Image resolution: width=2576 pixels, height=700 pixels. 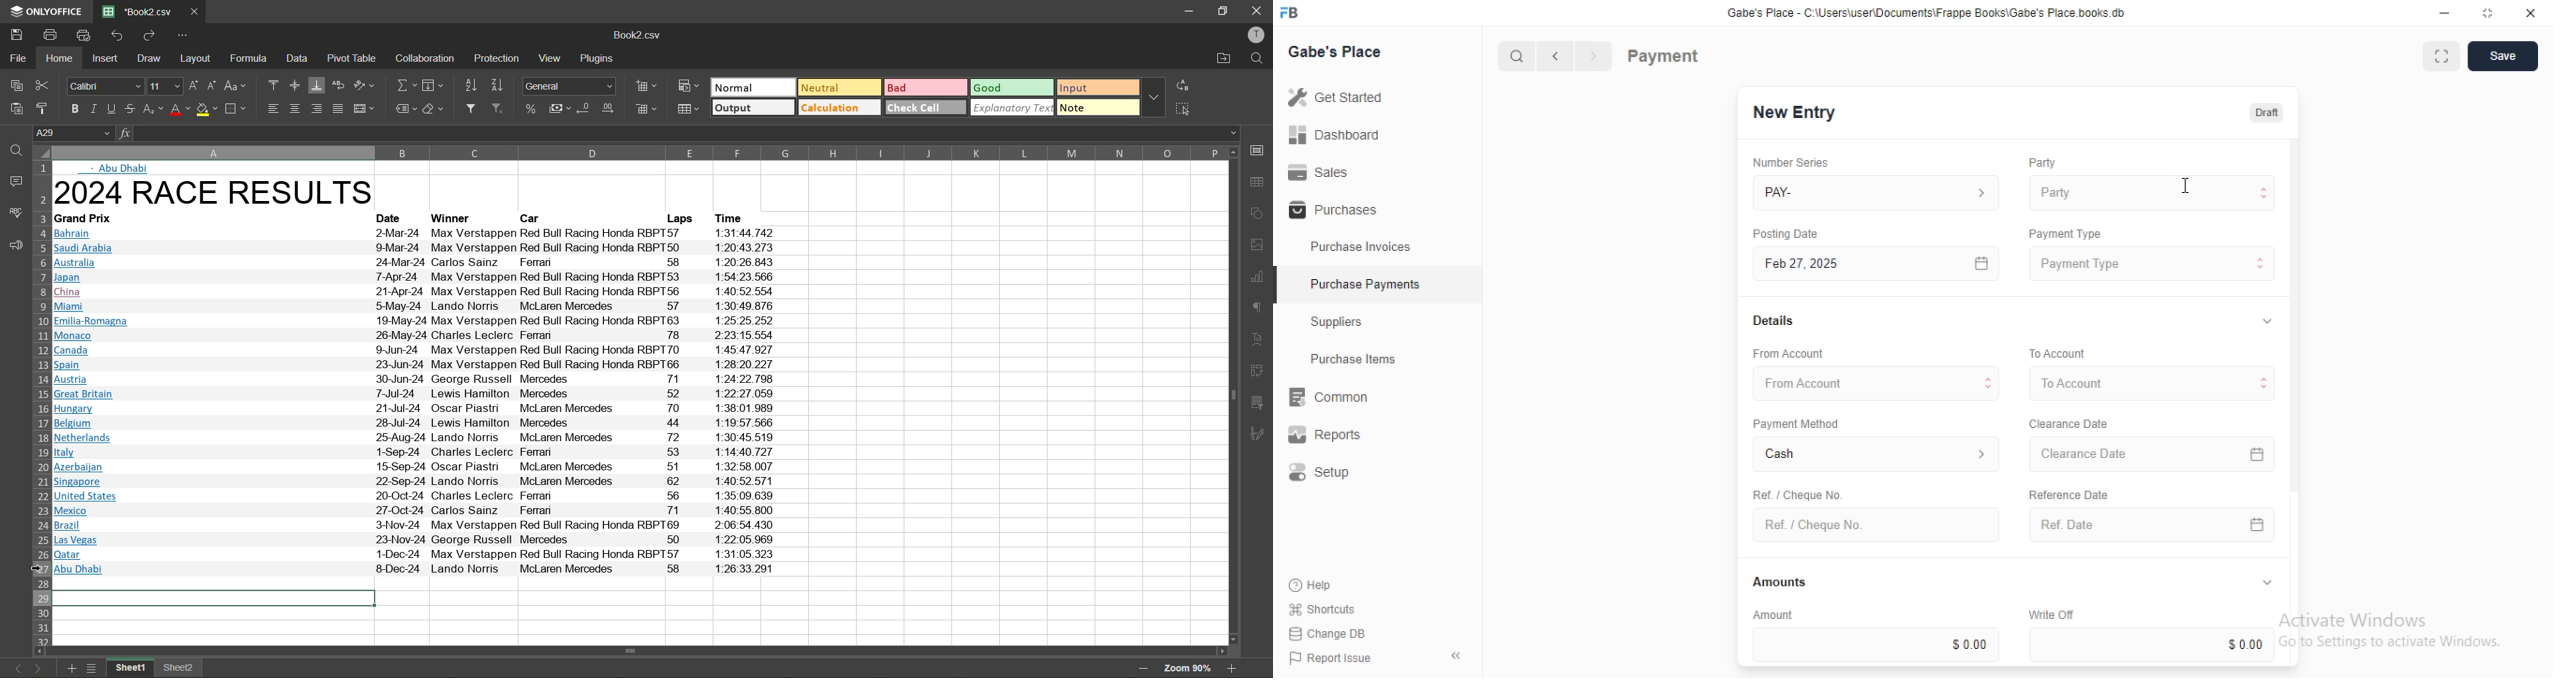 I want to click on collapse sidebar, so click(x=1455, y=655).